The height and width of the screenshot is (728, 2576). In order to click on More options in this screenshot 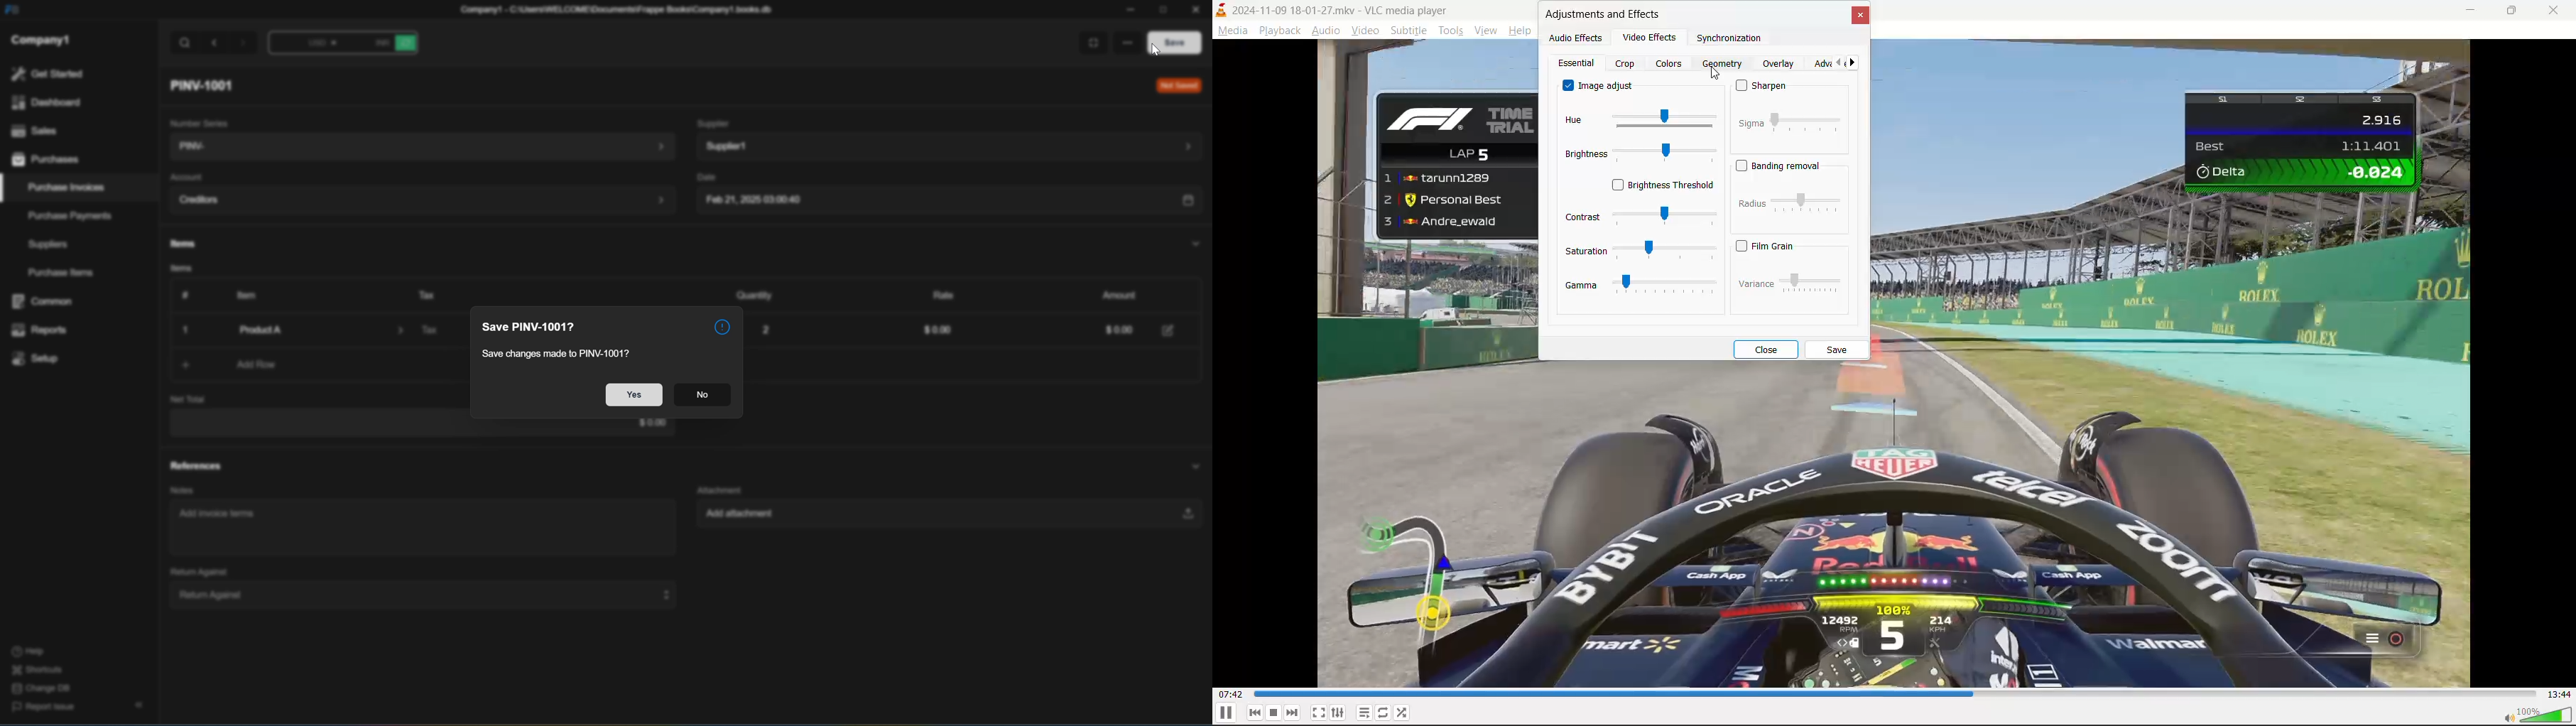, I will do `click(1126, 41)`.